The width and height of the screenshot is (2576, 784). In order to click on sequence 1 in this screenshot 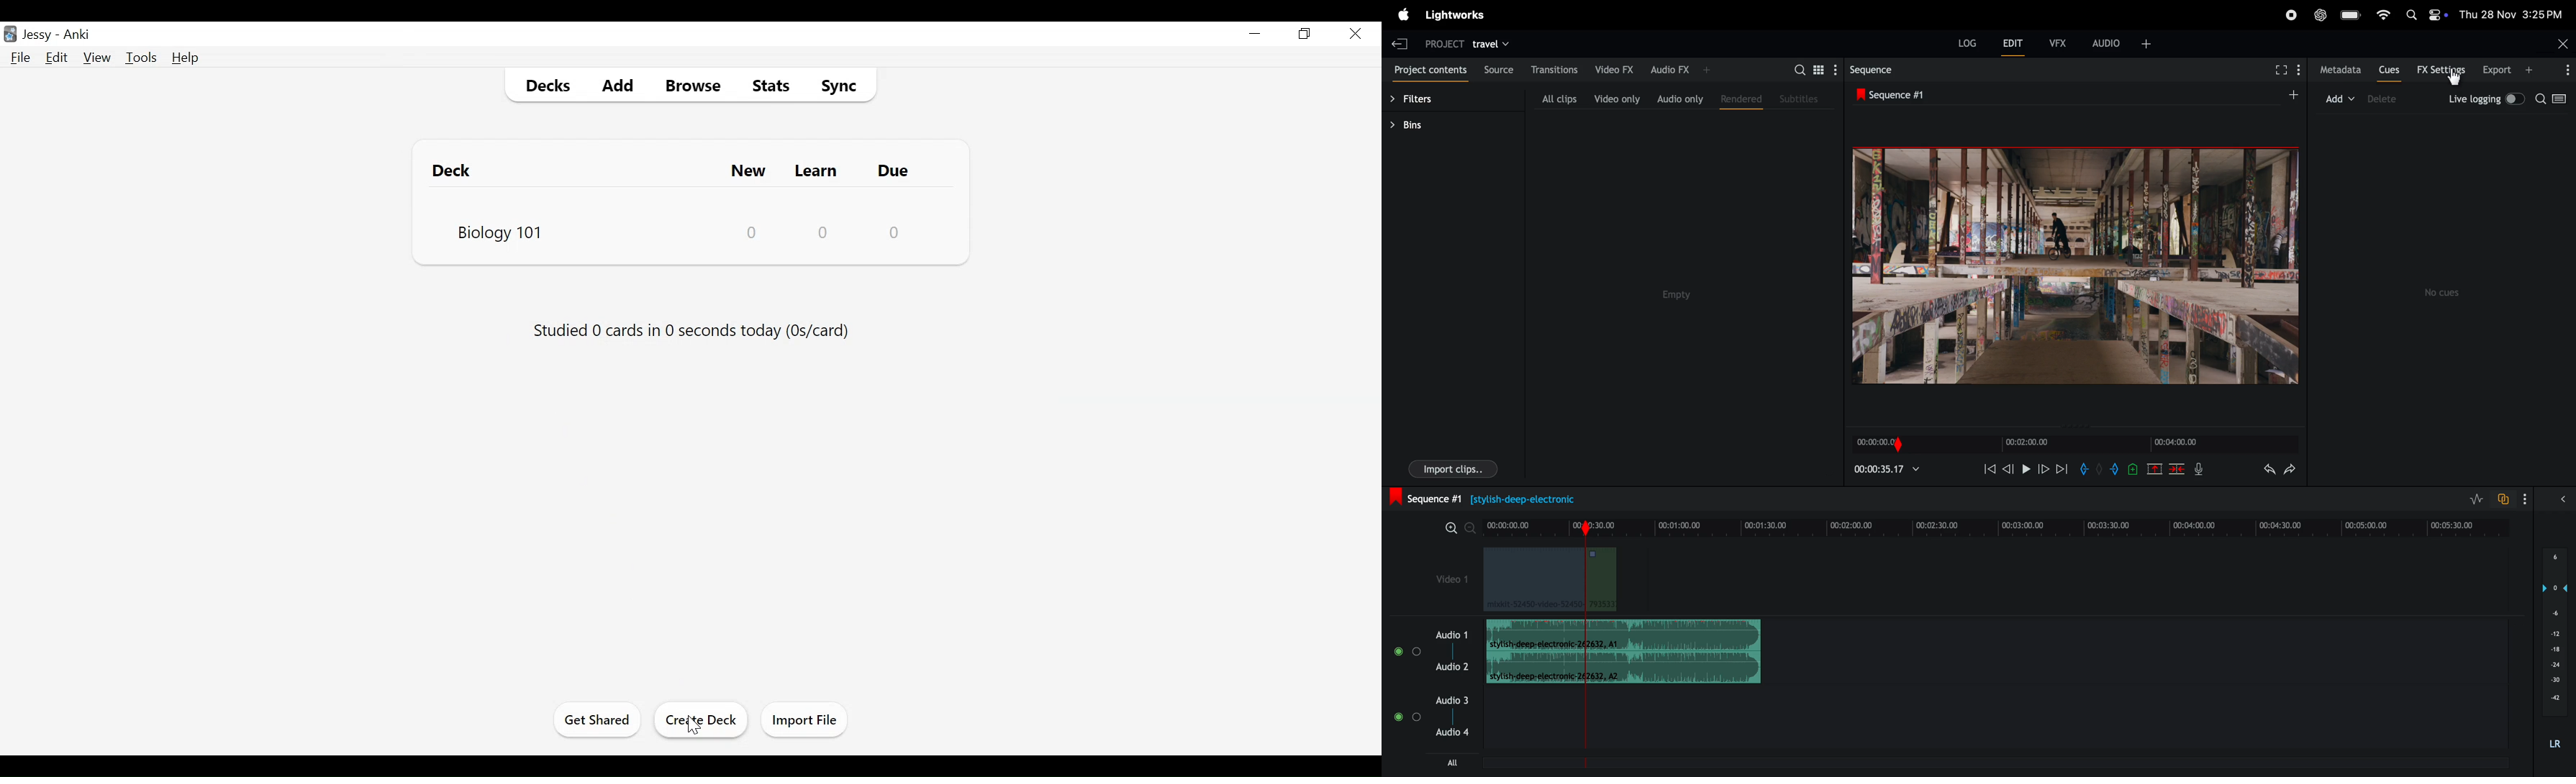, I will do `click(1902, 94)`.